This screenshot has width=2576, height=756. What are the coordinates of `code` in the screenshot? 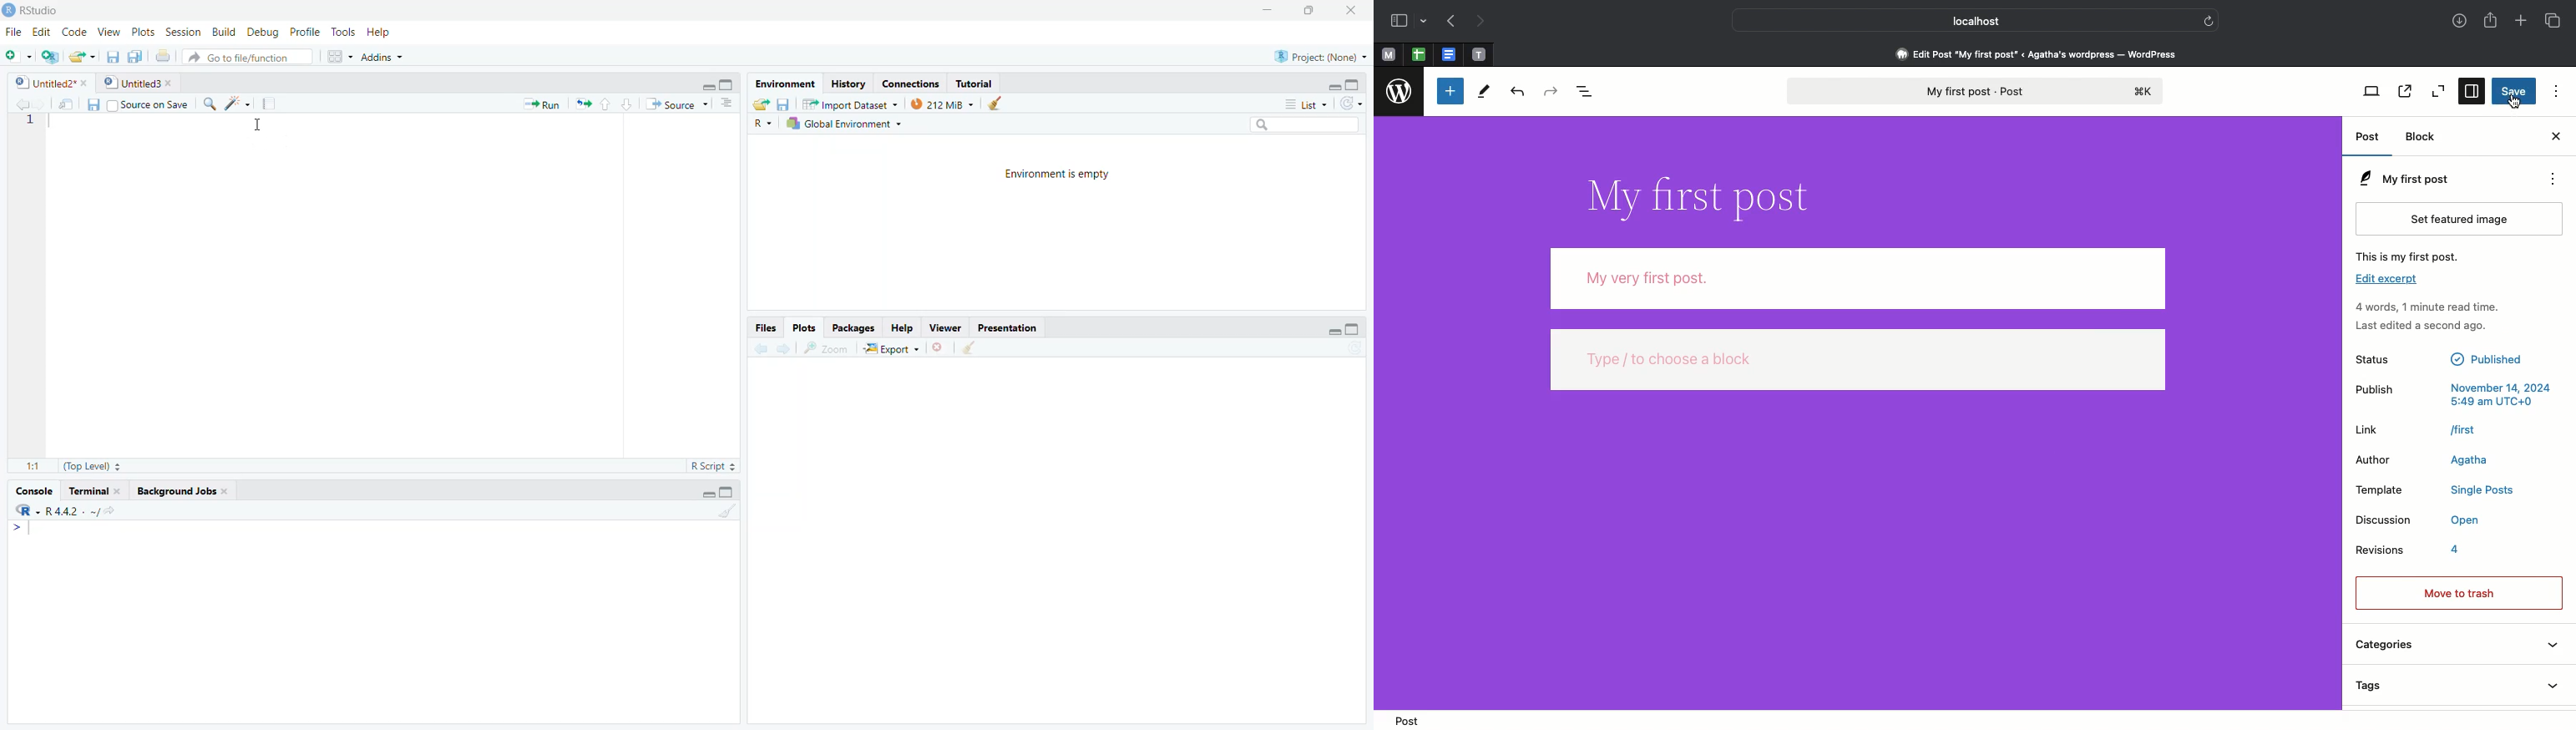 It's located at (73, 31).